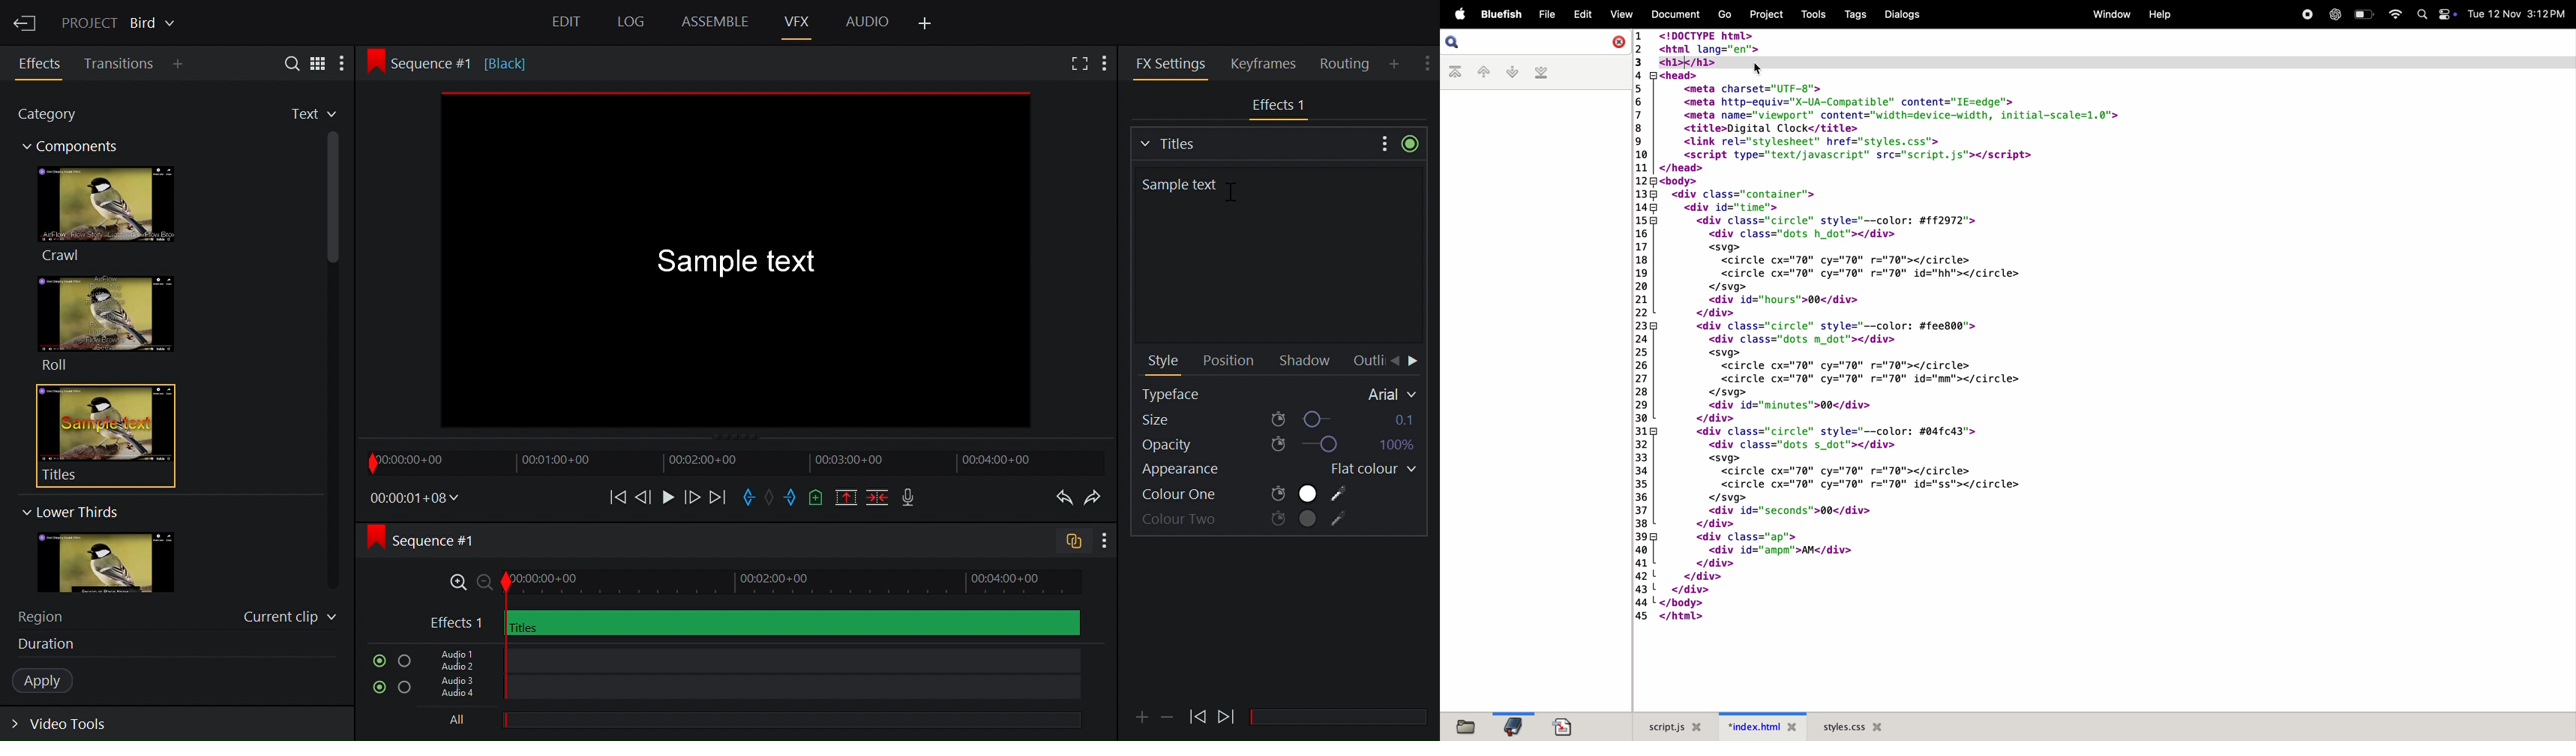 This screenshot has height=756, width=2576. Describe the element at coordinates (1462, 725) in the screenshot. I see `new file` at that location.